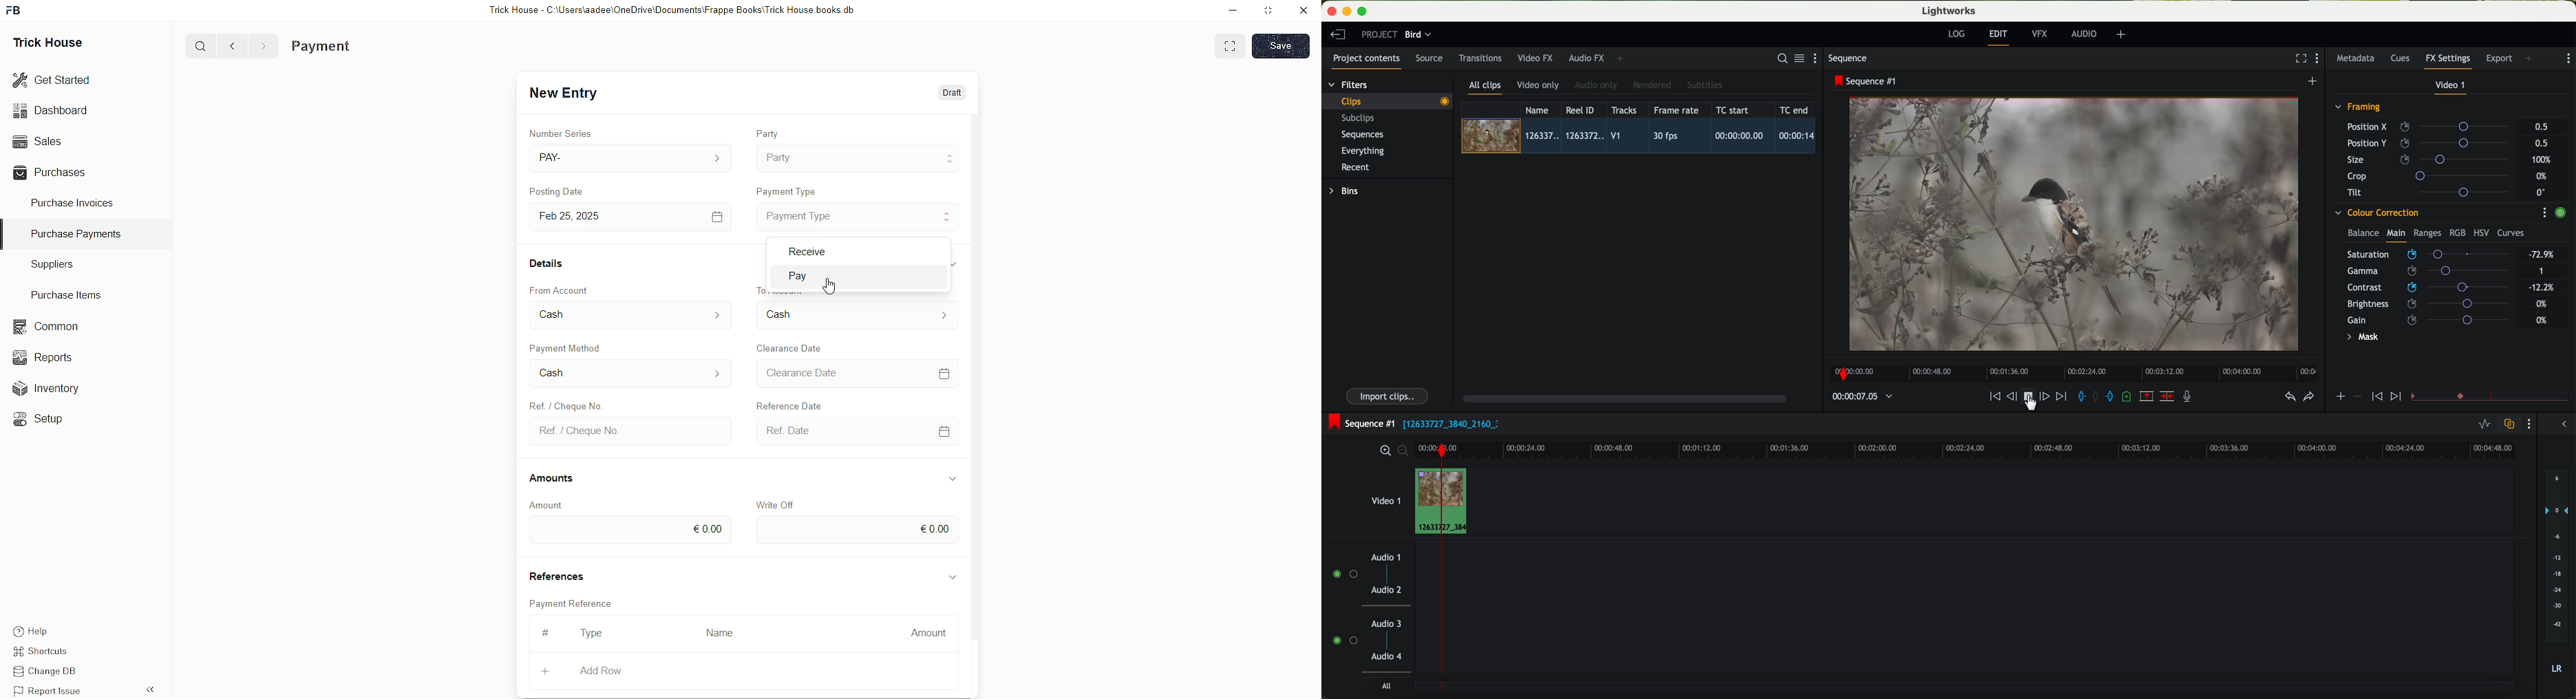 This screenshot has height=700, width=2576. Describe the element at coordinates (2541, 143) in the screenshot. I see `0.5` at that location.